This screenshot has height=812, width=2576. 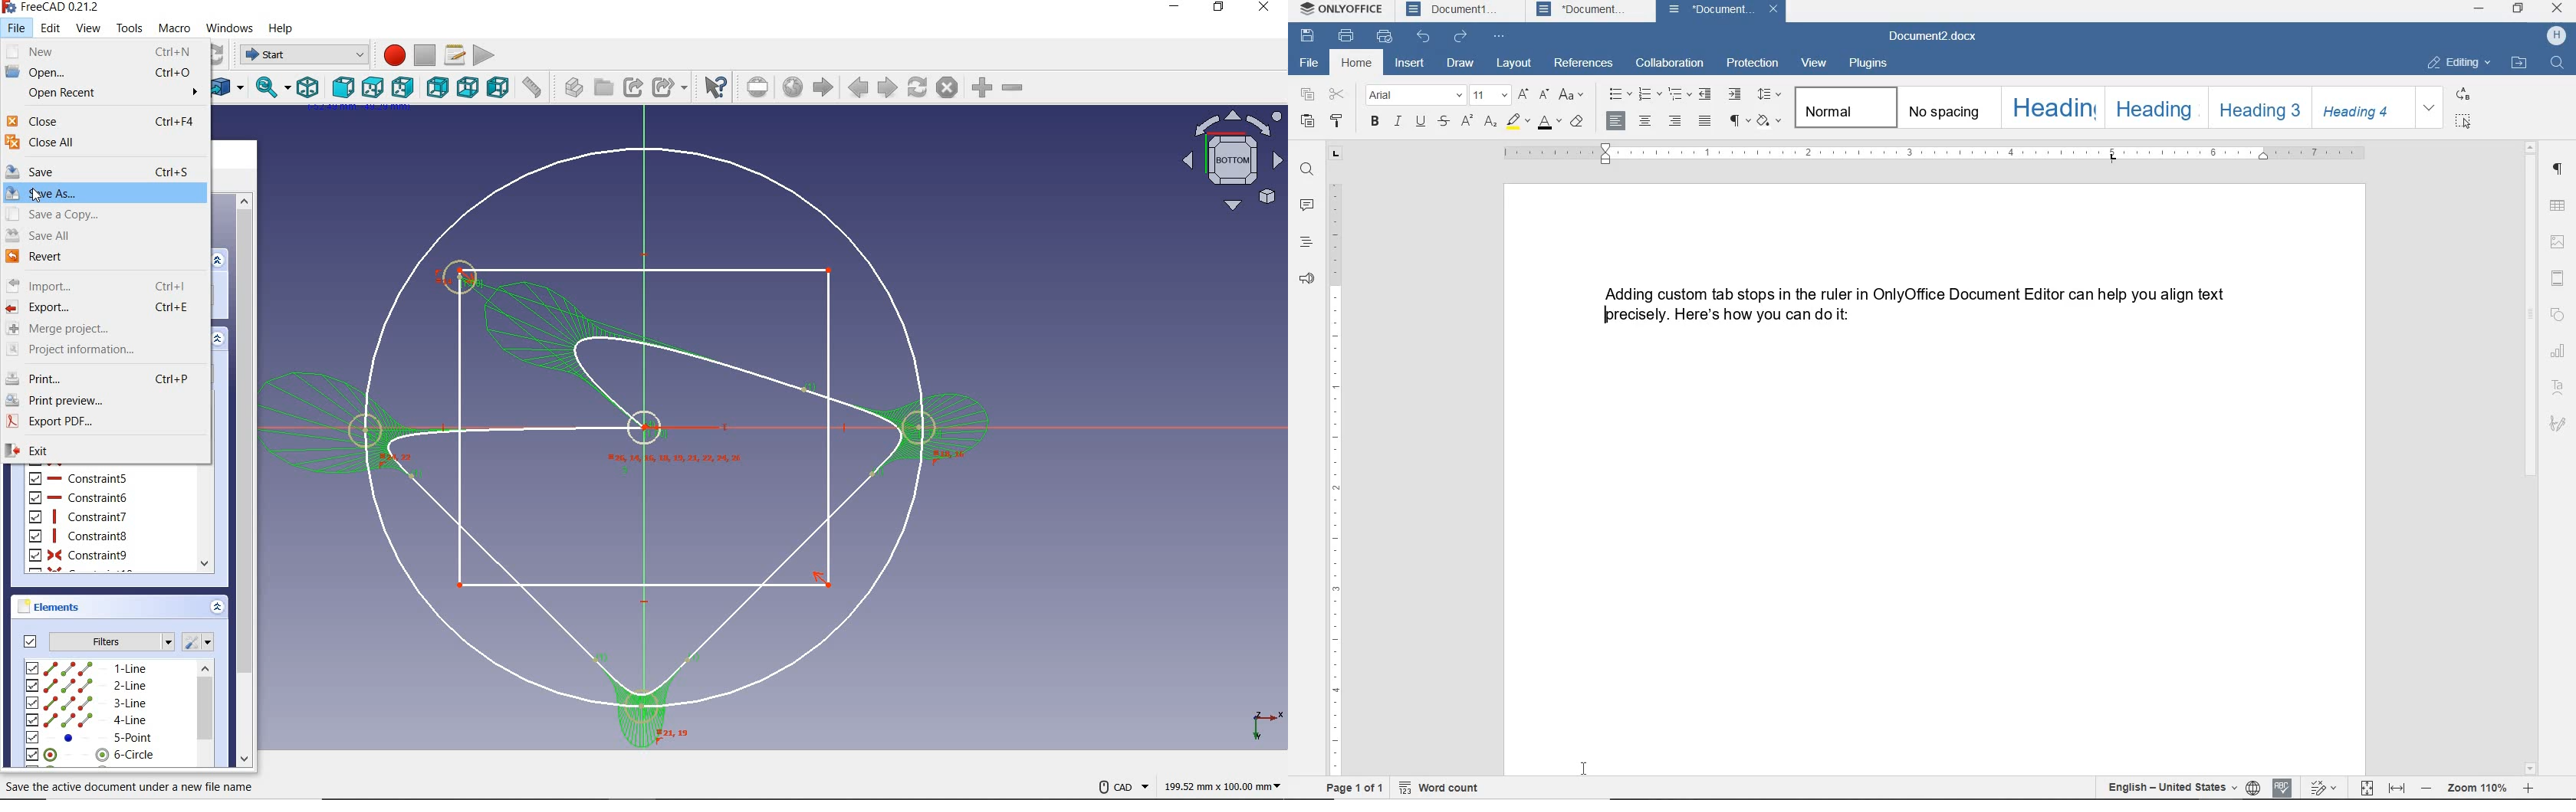 What do you see at coordinates (1356, 64) in the screenshot?
I see `home` at bounding box center [1356, 64].